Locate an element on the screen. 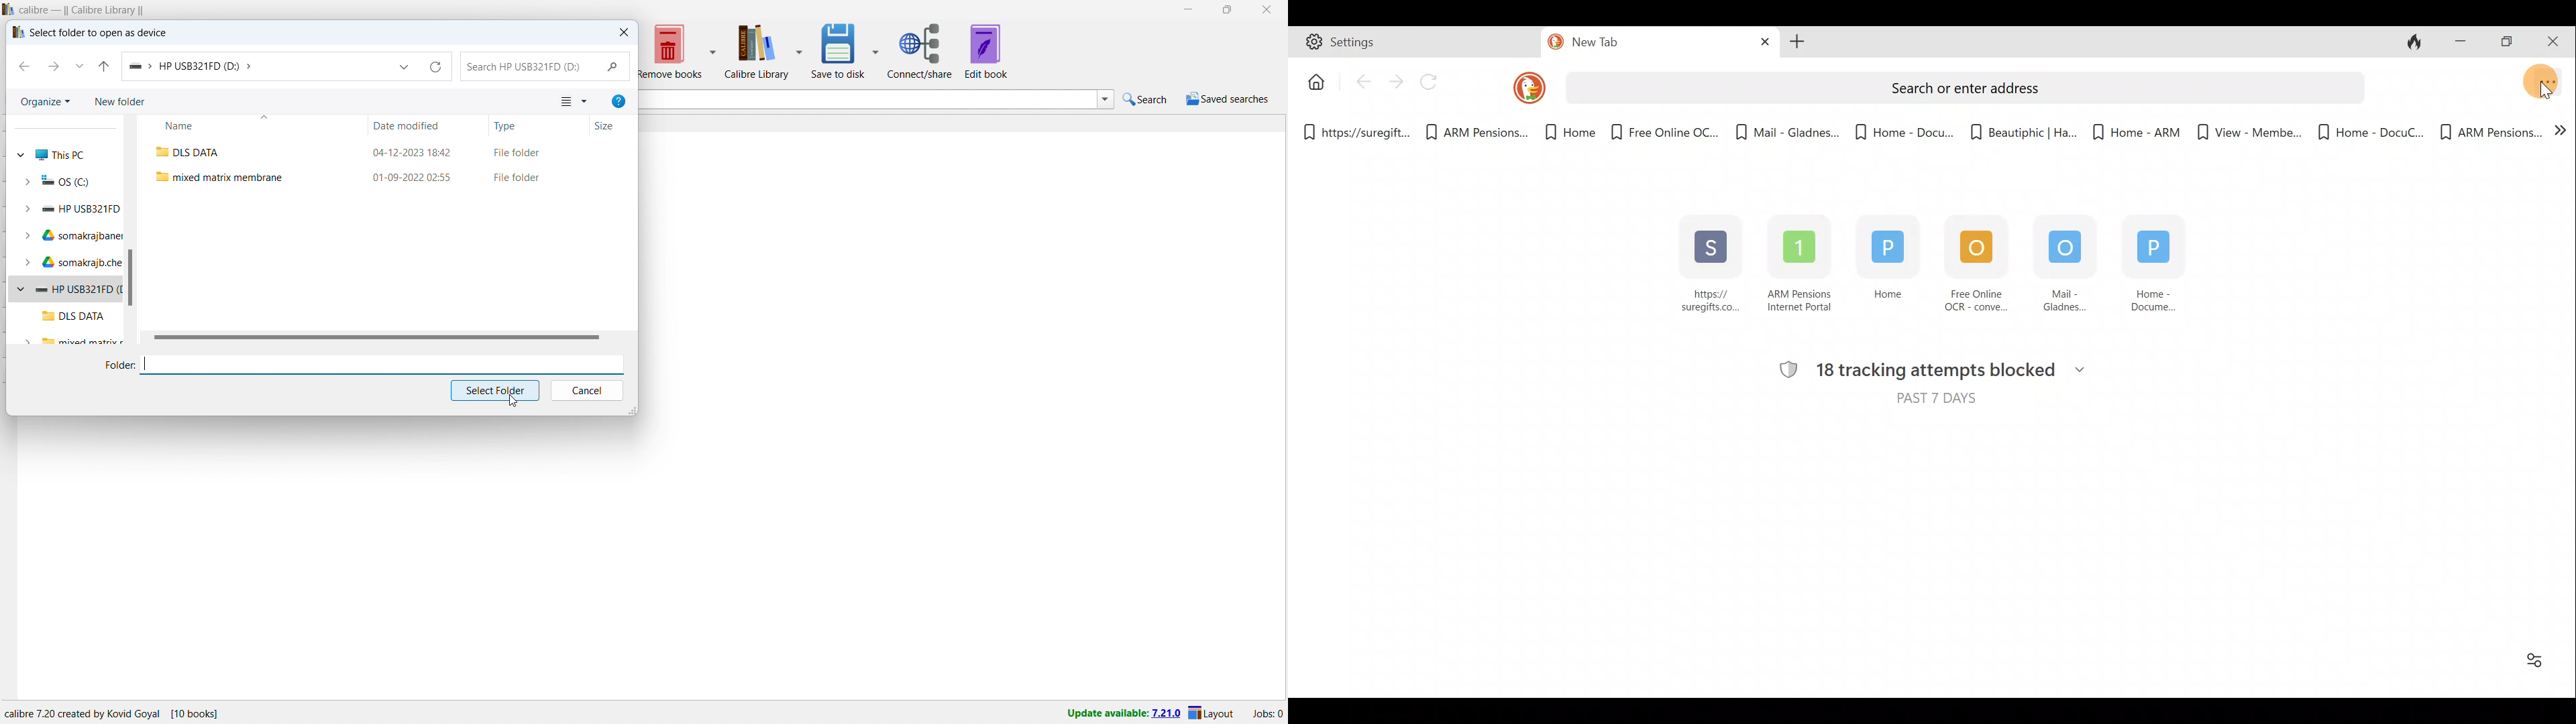  quick search is located at coordinates (1145, 99).